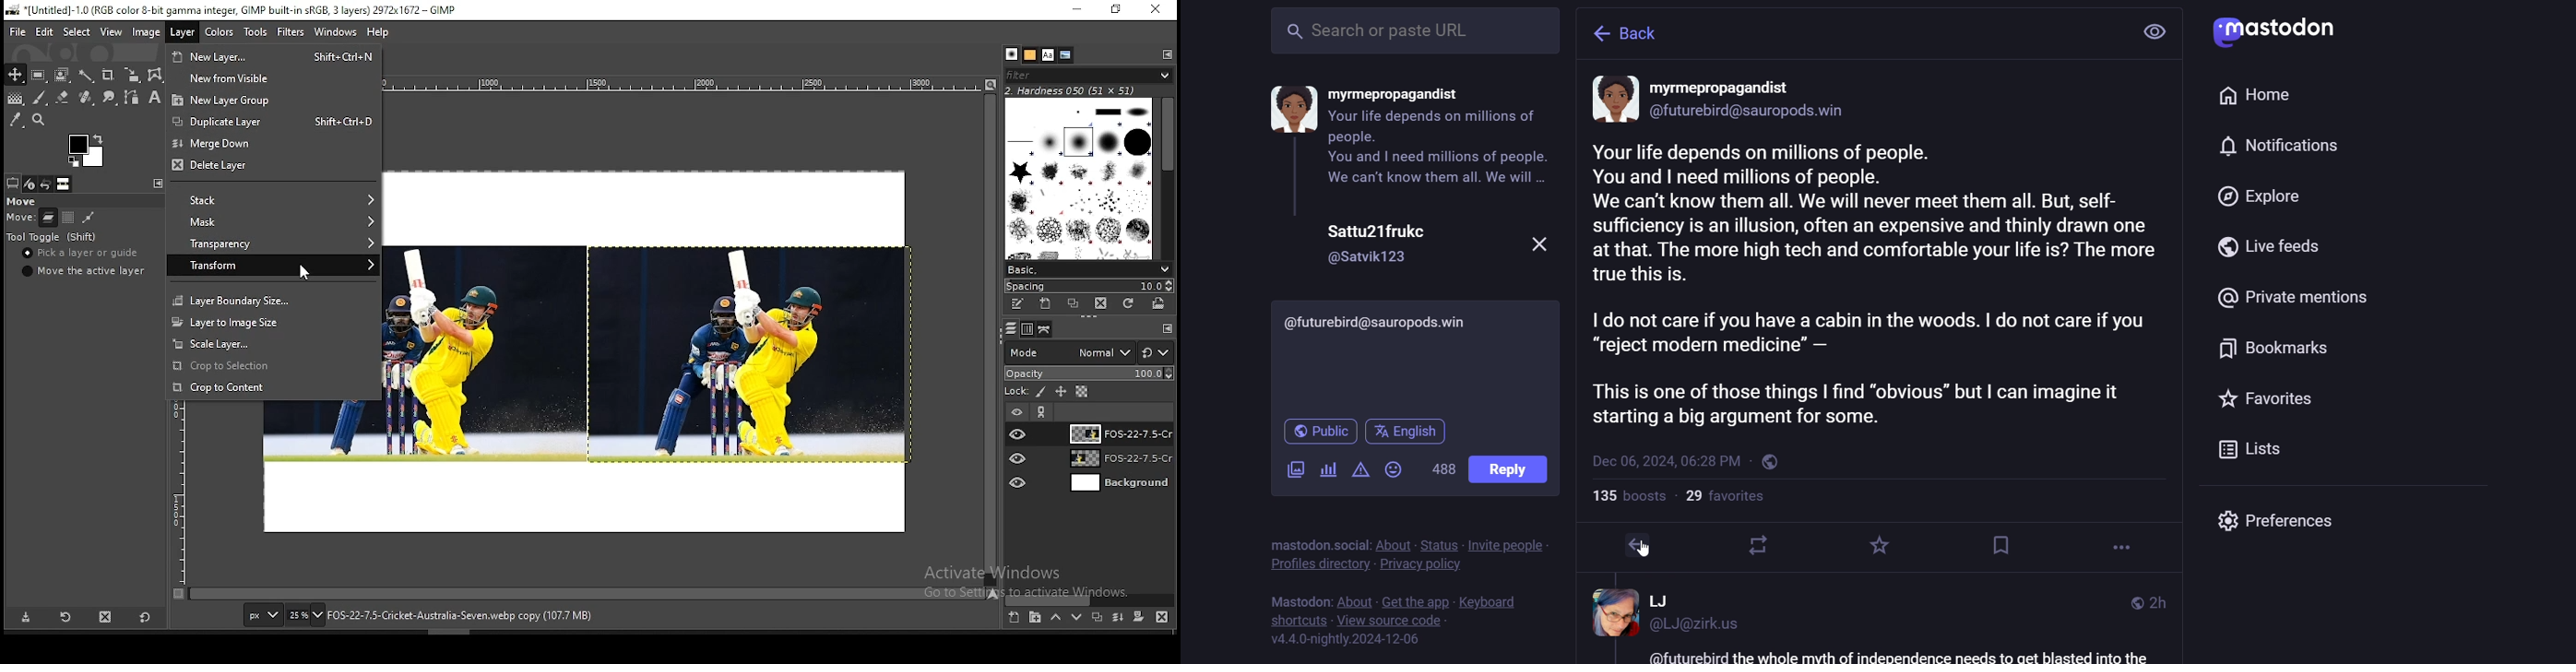 The width and height of the screenshot is (2576, 672). What do you see at coordinates (1409, 431) in the screenshot?
I see `english` at bounding box center [1409, 431].